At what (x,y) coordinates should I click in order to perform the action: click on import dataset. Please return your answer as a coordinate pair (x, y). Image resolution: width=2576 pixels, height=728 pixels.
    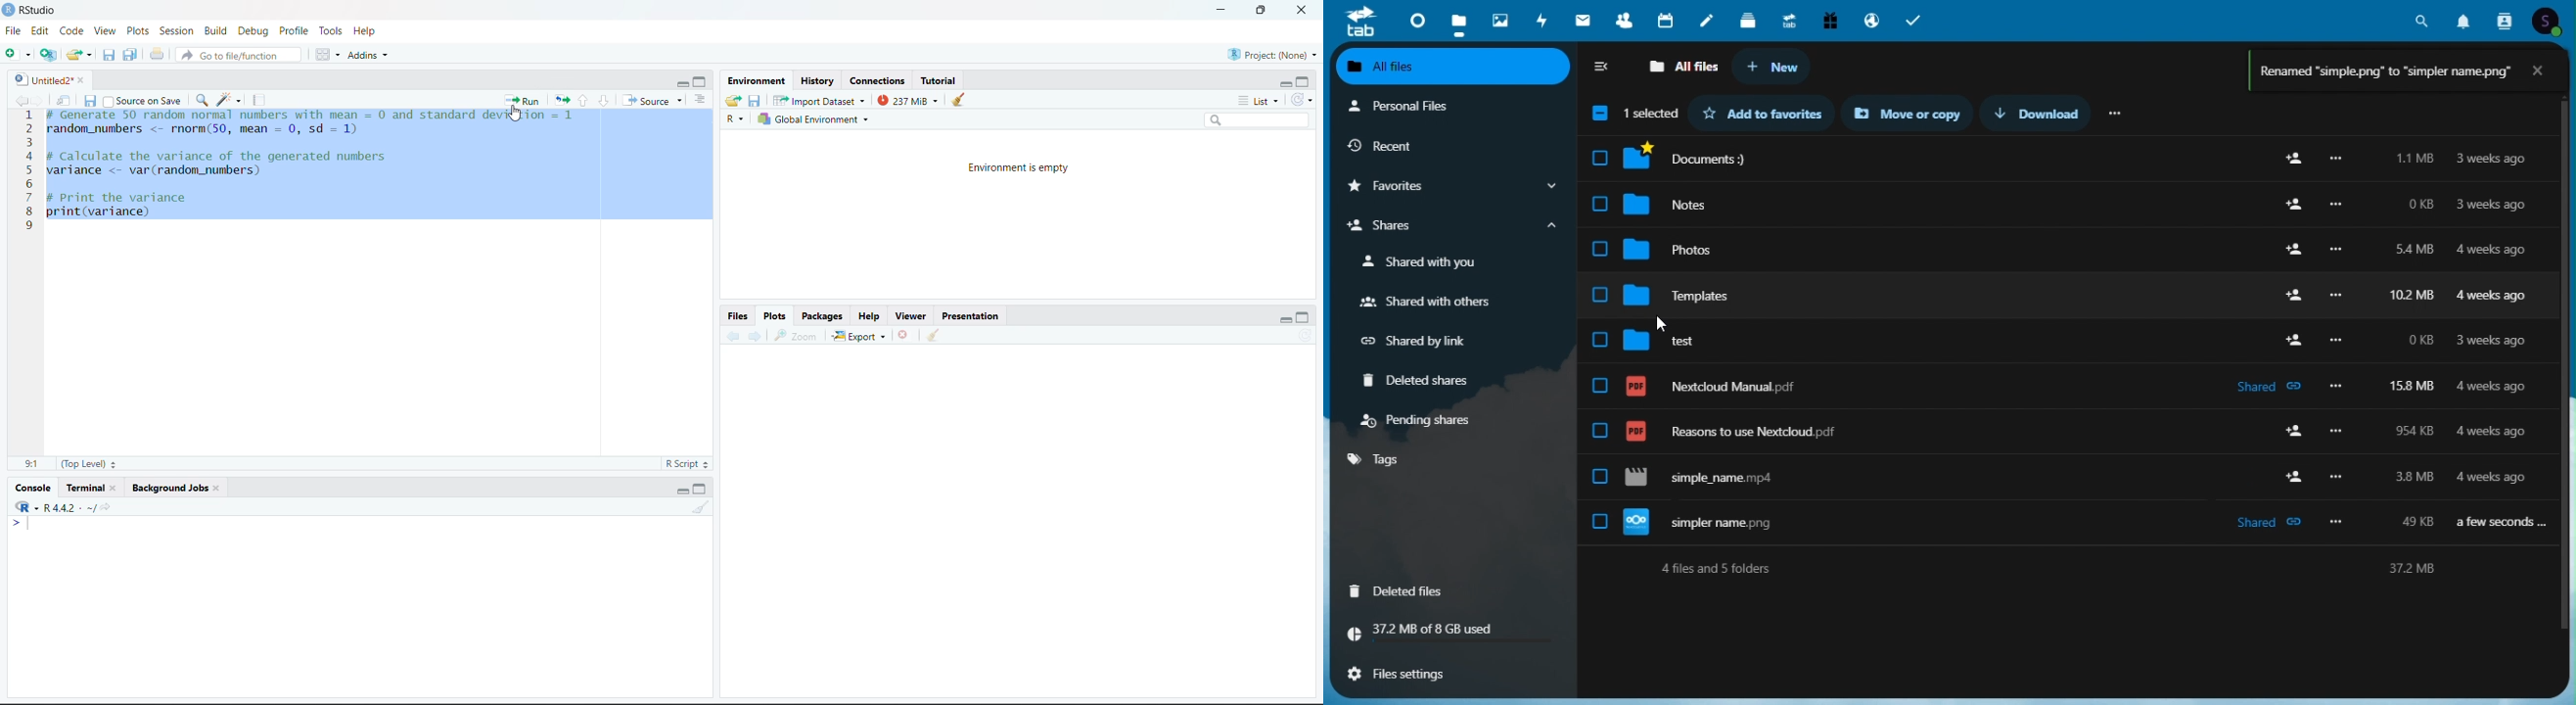
    Looking at the image, I should click on (818, 101).